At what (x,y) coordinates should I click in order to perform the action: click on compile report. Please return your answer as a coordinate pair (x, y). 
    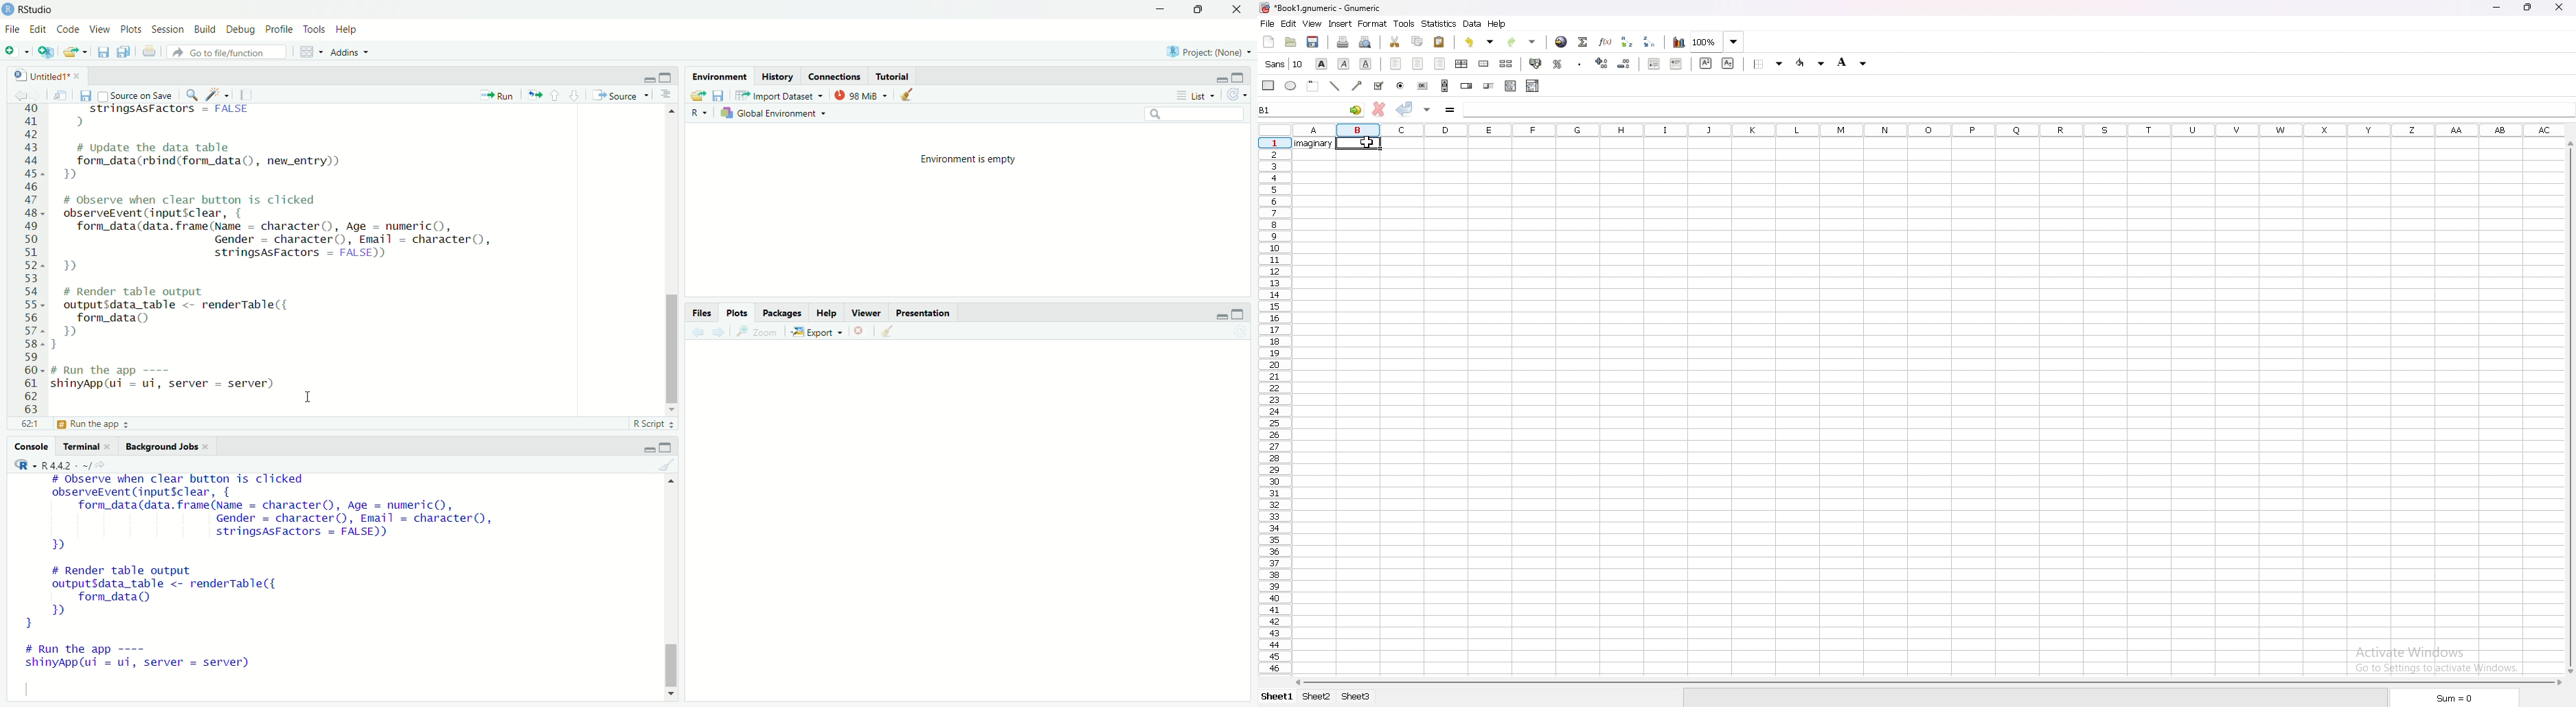
    Looking at the image, I should click on (249, 94).